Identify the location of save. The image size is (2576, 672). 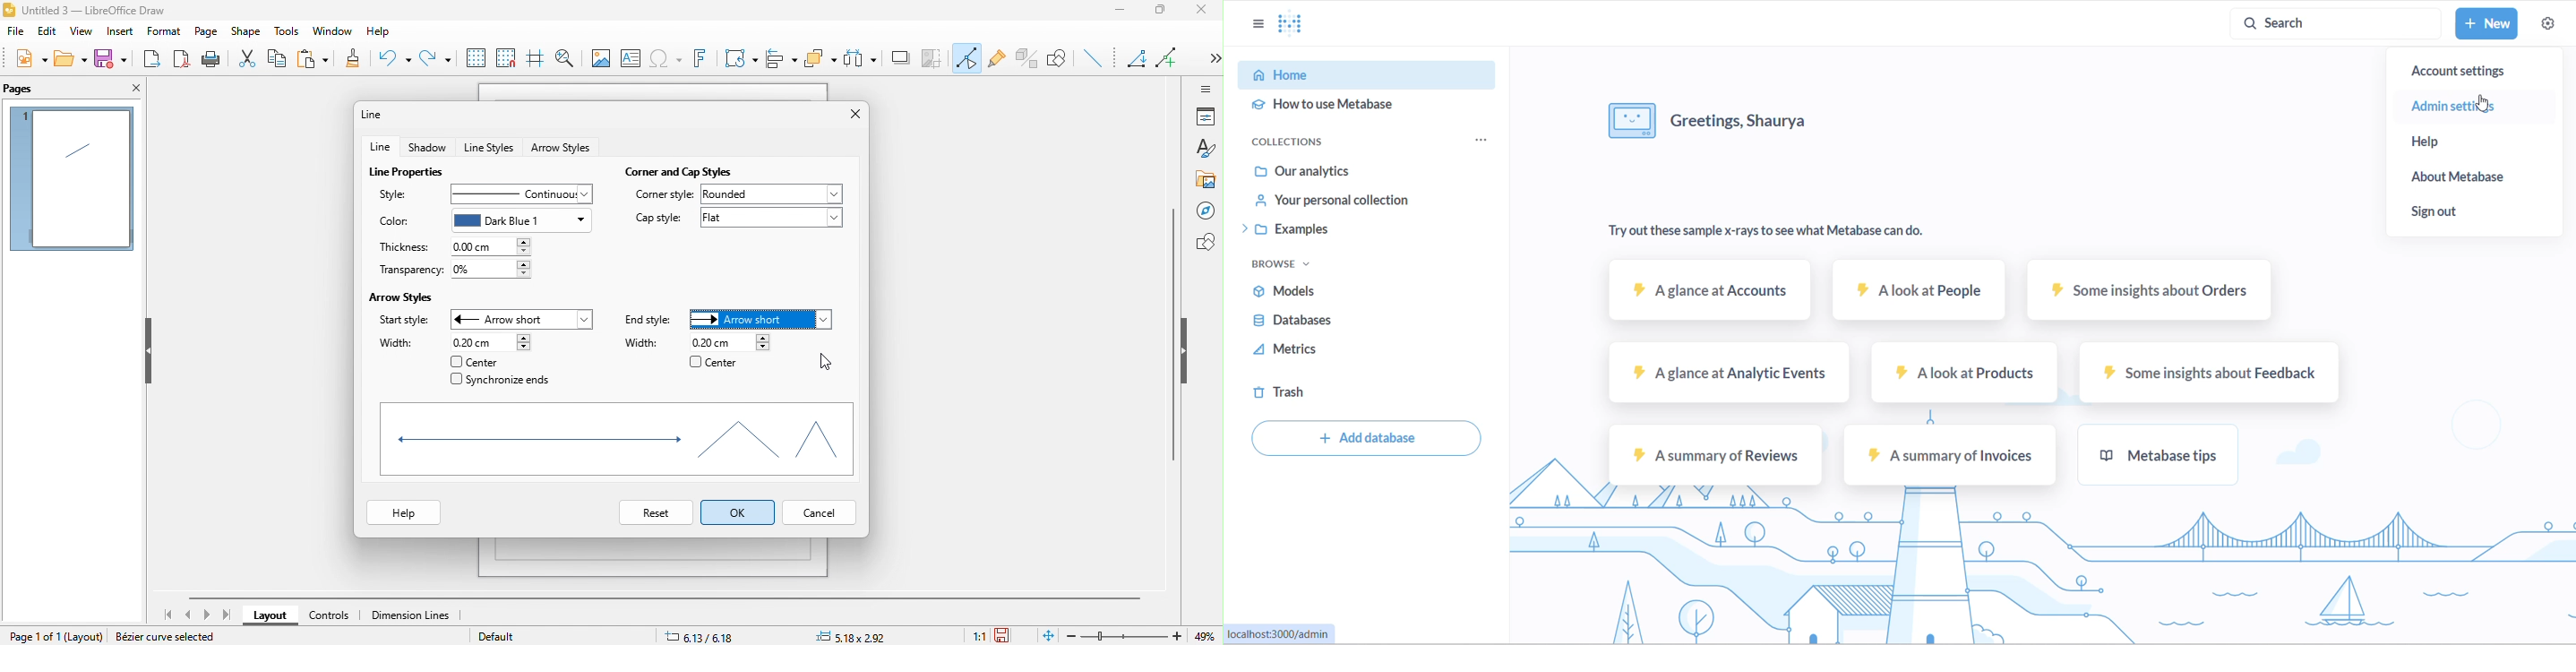
(112, 61).